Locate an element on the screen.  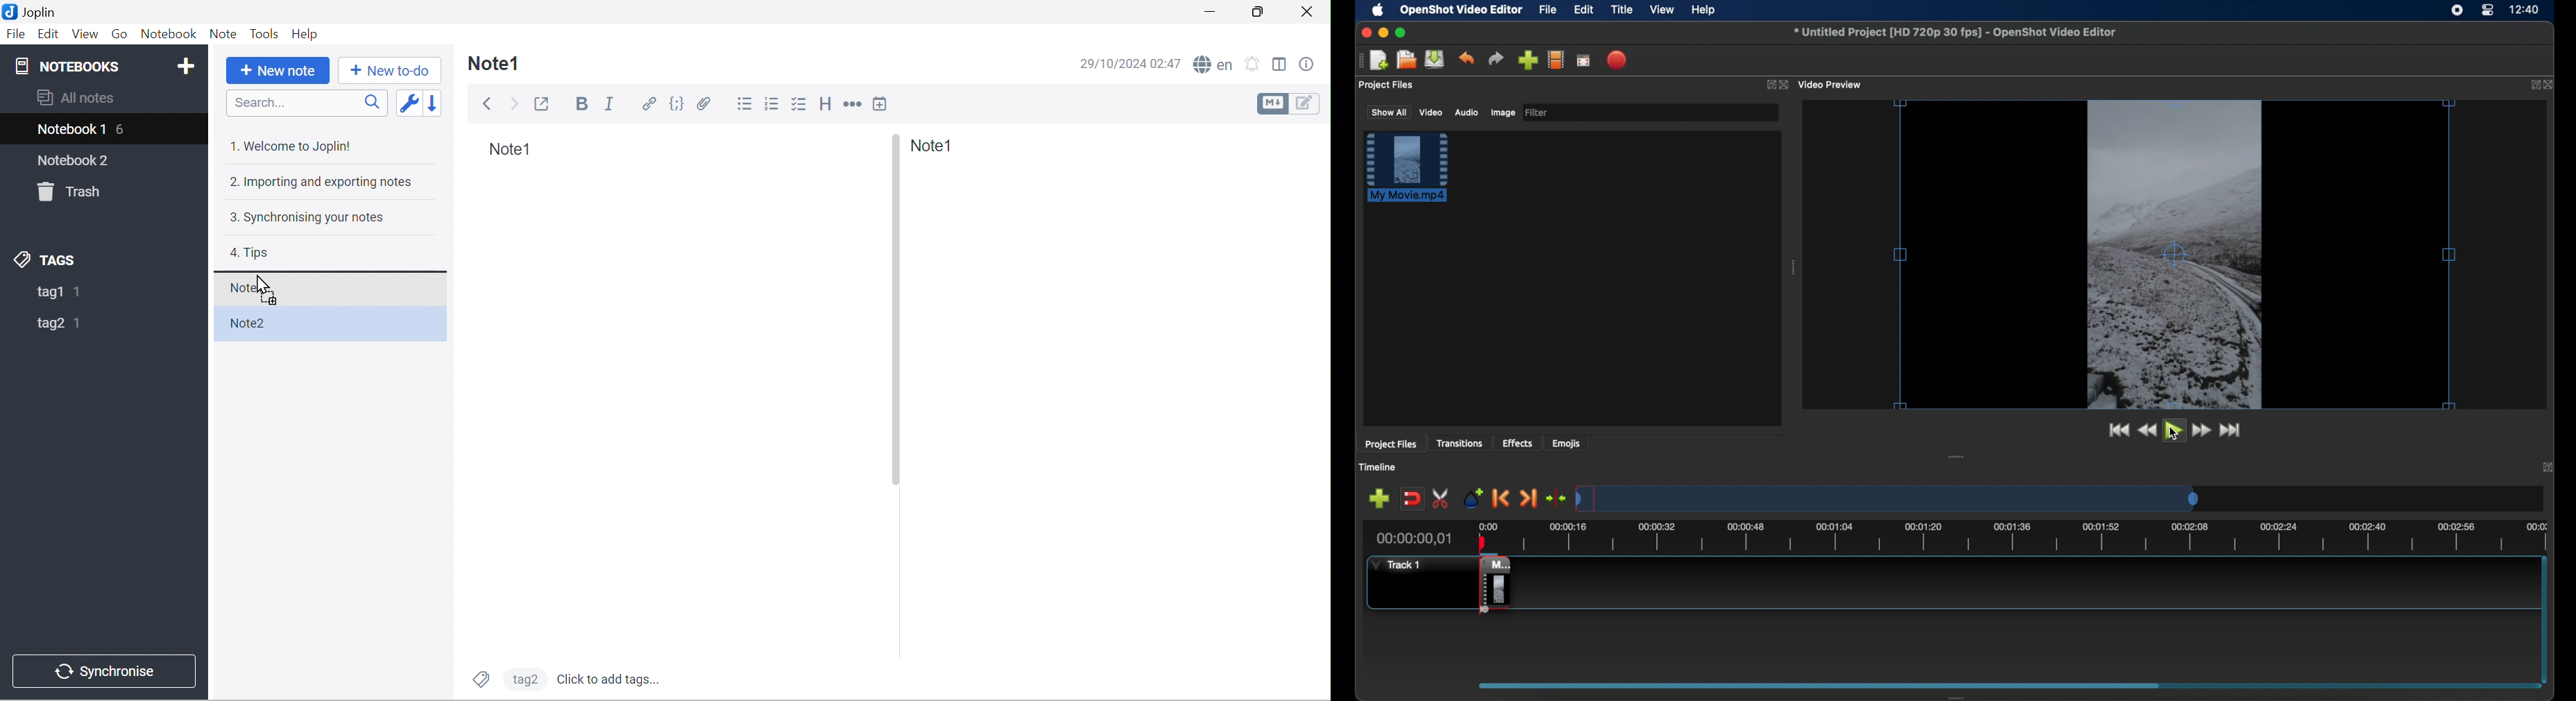
current time indicator is located at coordinates (1415, 539).